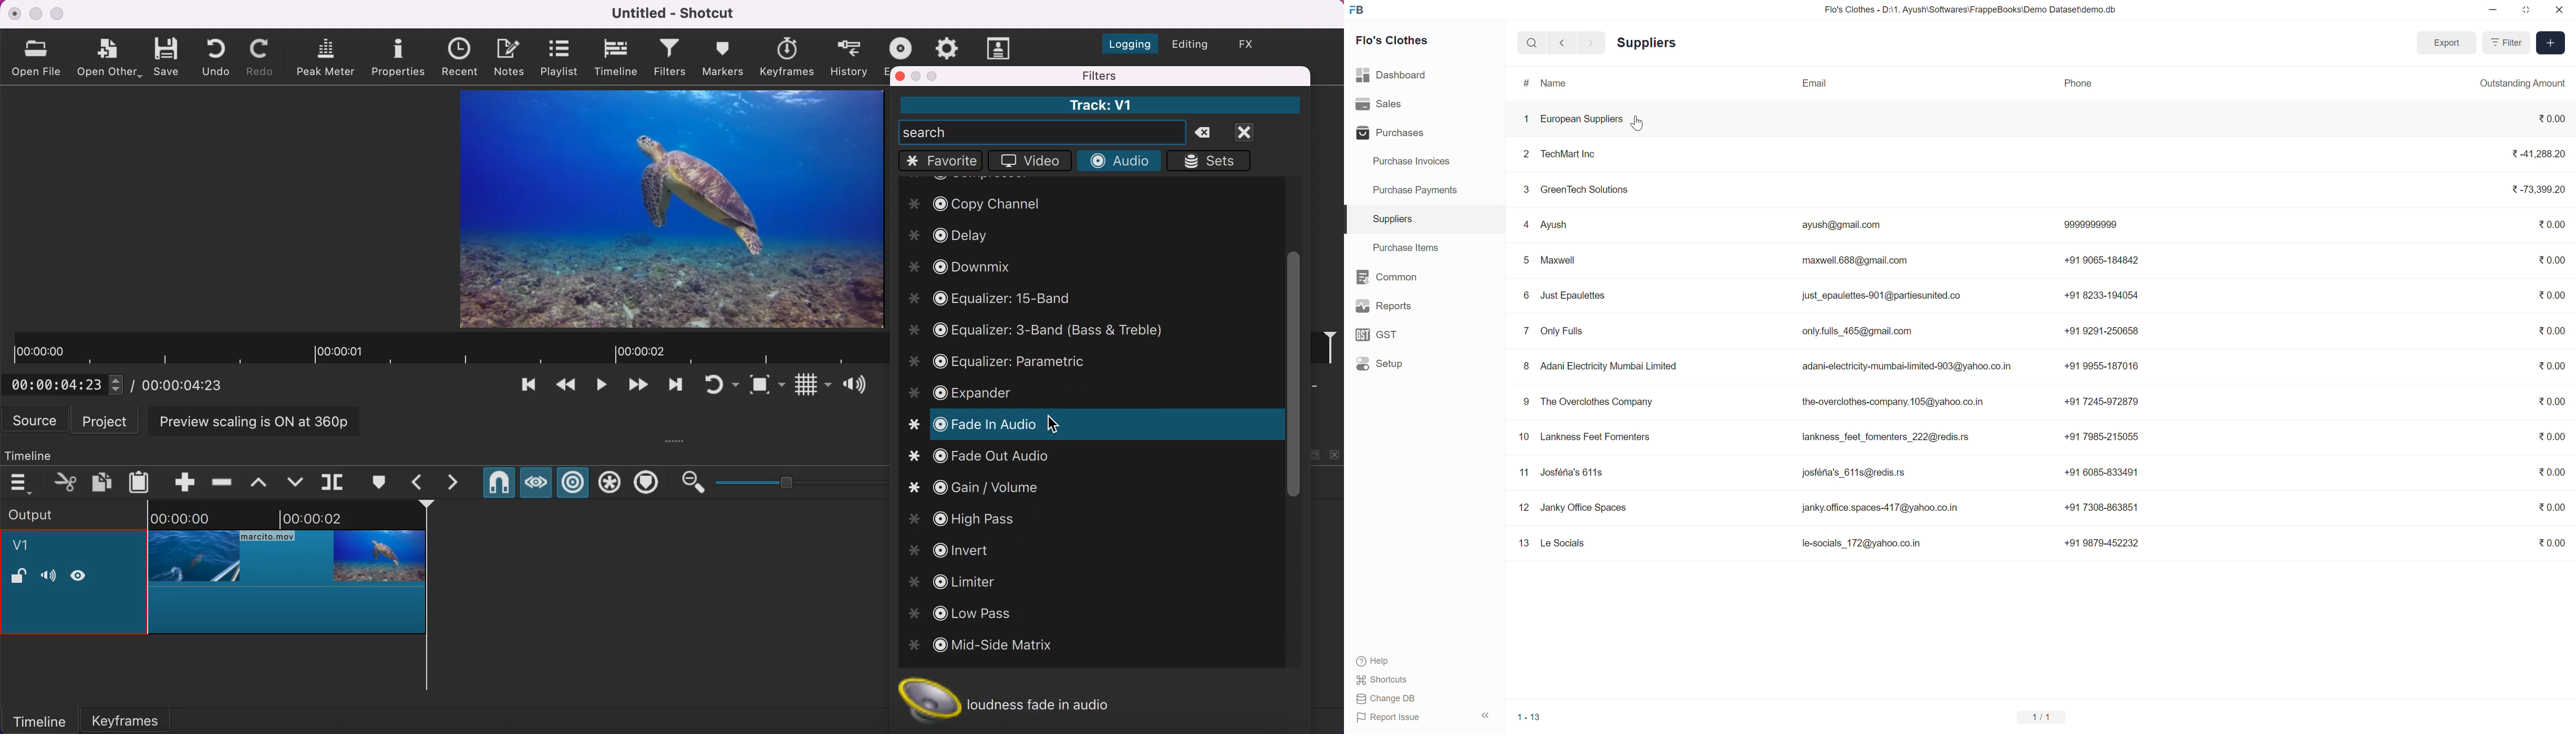 This screenshot has width=2576, height=756. I want to click on High Pass, so click(969, 517).